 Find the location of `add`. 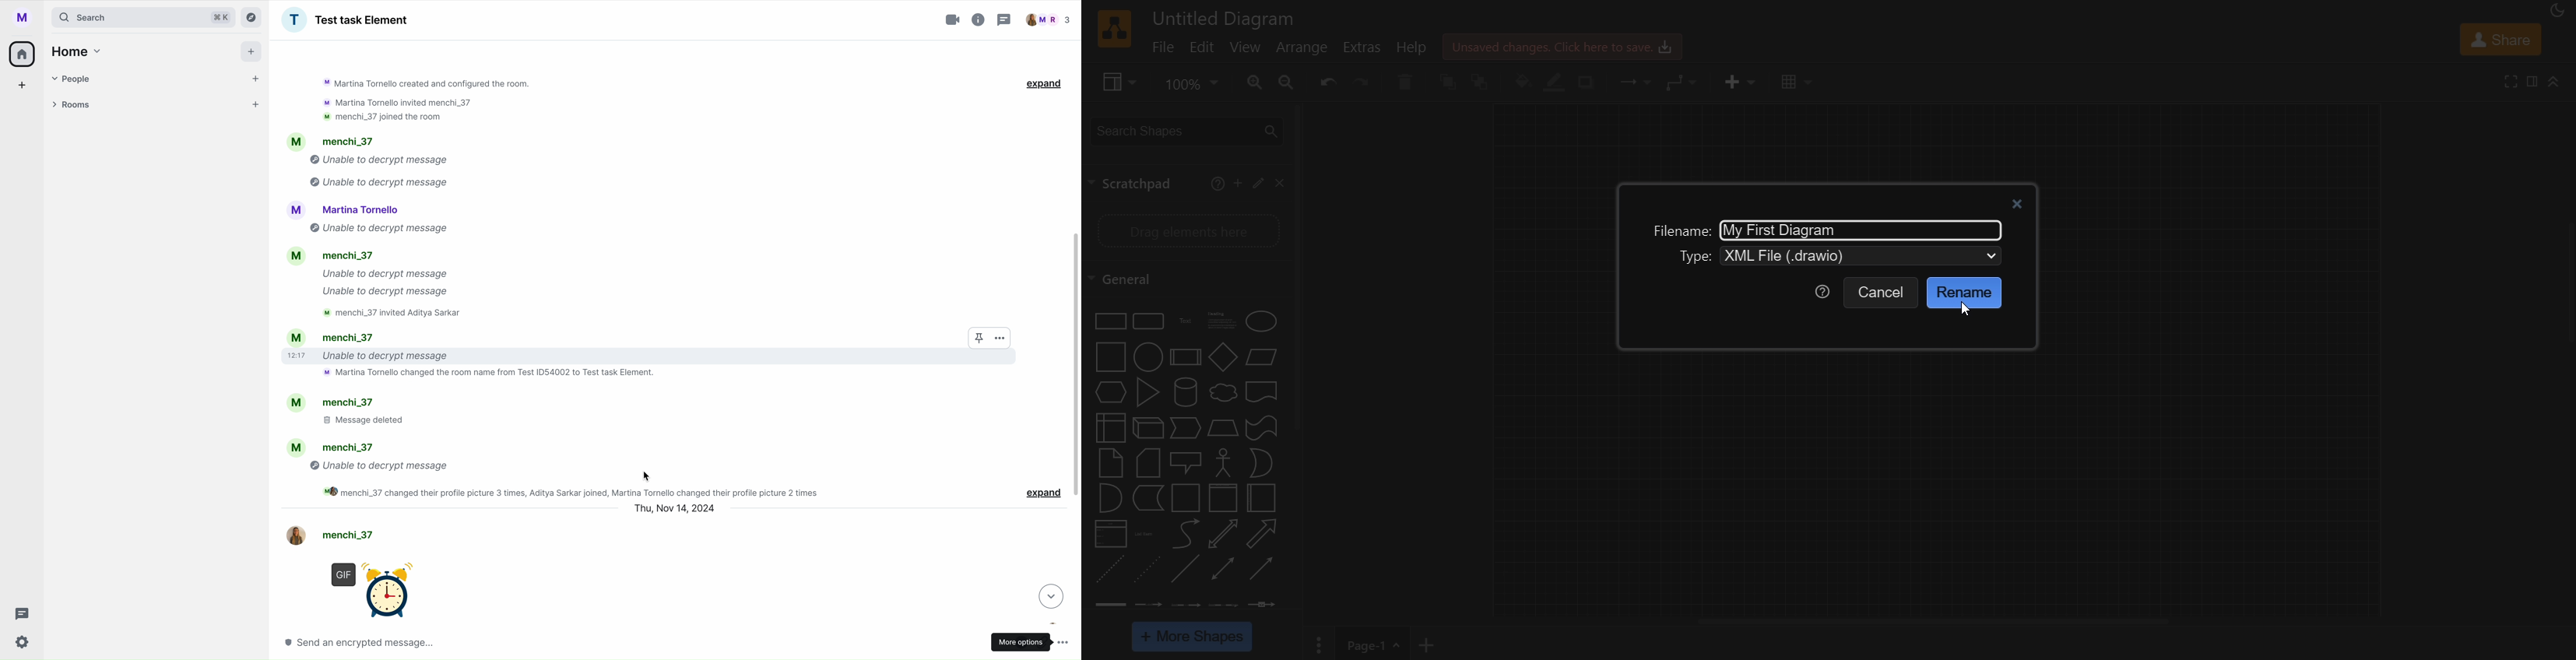

add is located at coordinates (253, 54).